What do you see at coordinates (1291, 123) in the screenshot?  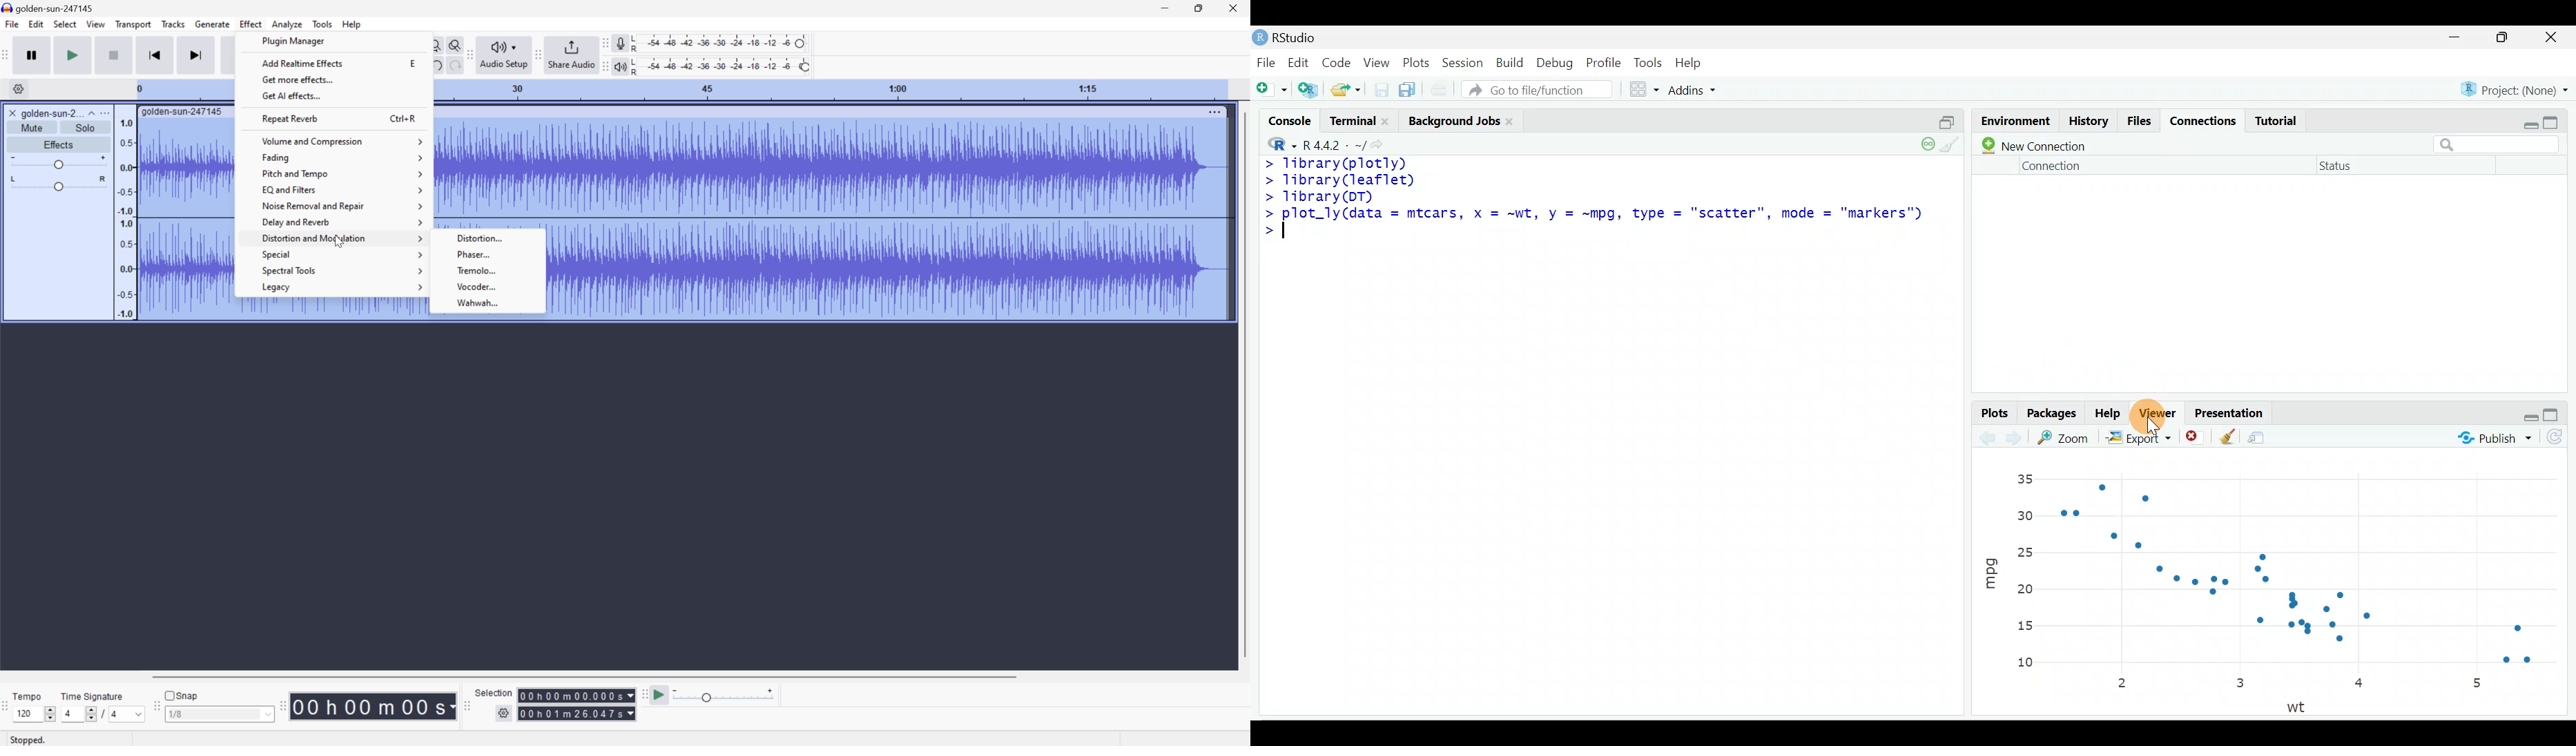 I see `Console` at bounding box center [1291, 123].